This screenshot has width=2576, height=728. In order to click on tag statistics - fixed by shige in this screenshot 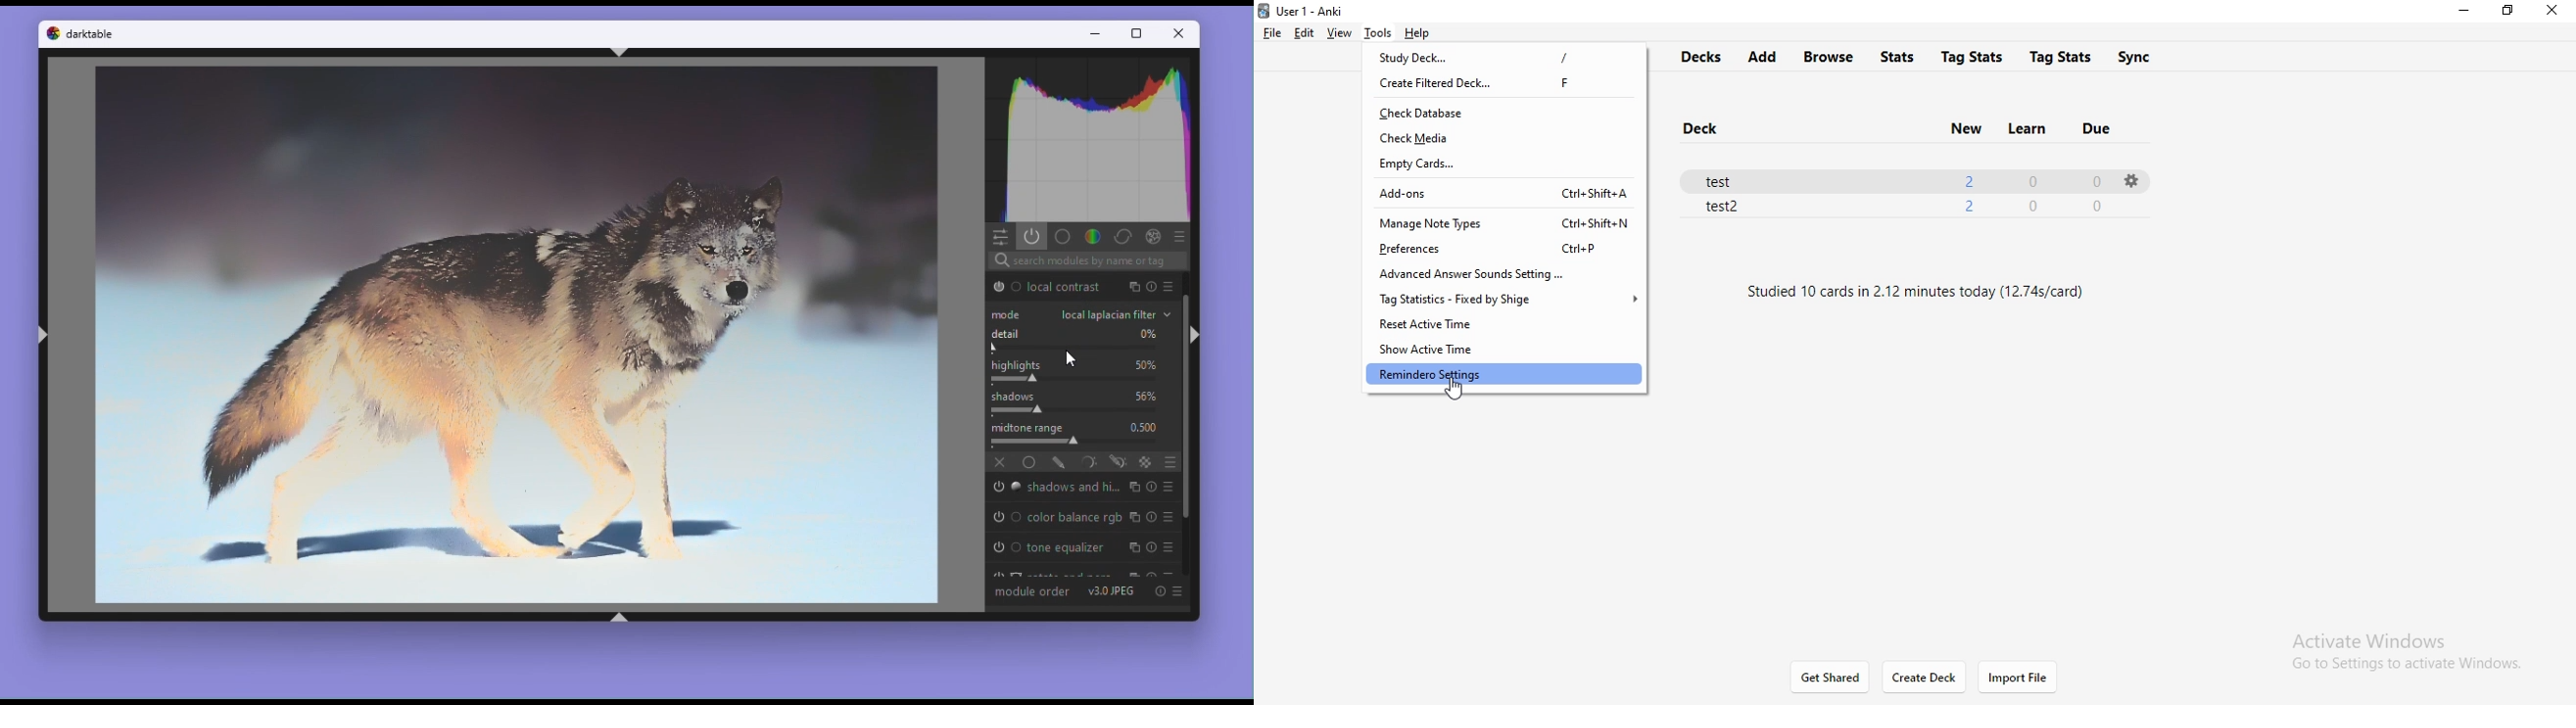, I will do `click(1514, 299)`.